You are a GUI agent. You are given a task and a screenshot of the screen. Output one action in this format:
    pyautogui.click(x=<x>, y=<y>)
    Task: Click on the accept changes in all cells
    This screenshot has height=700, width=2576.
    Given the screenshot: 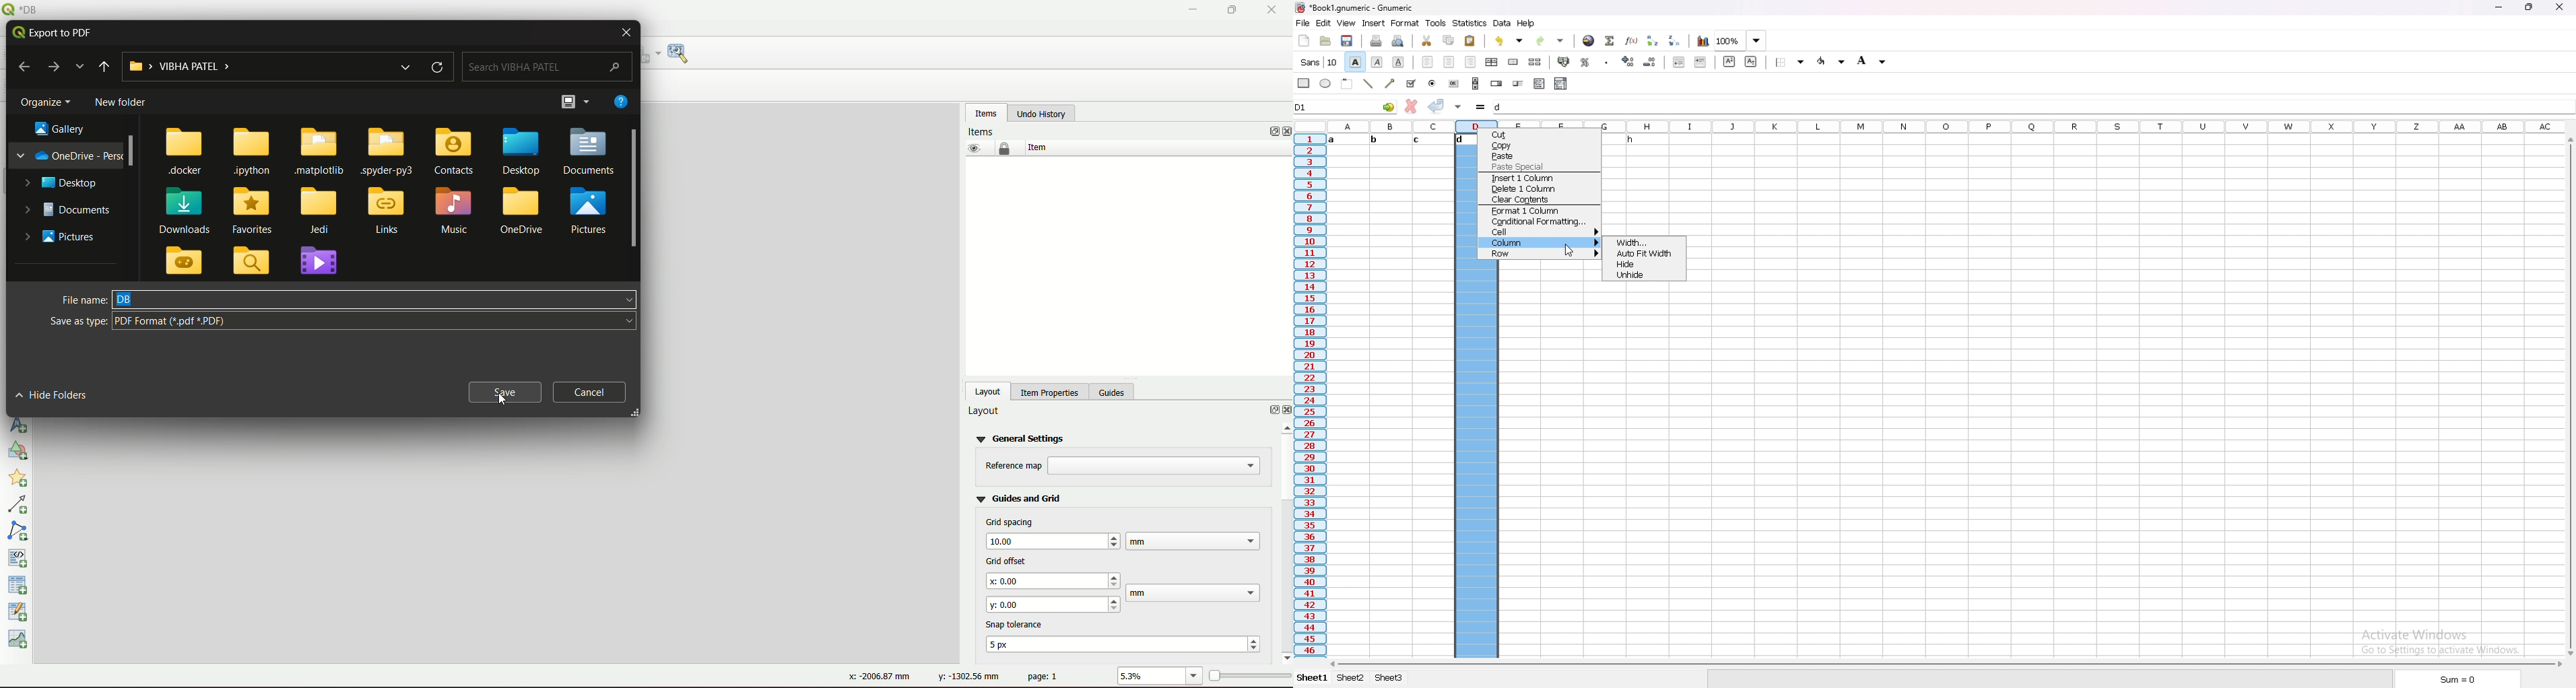 What is the action you would take?
    pyautogui.click(x=1459, y=108)
    